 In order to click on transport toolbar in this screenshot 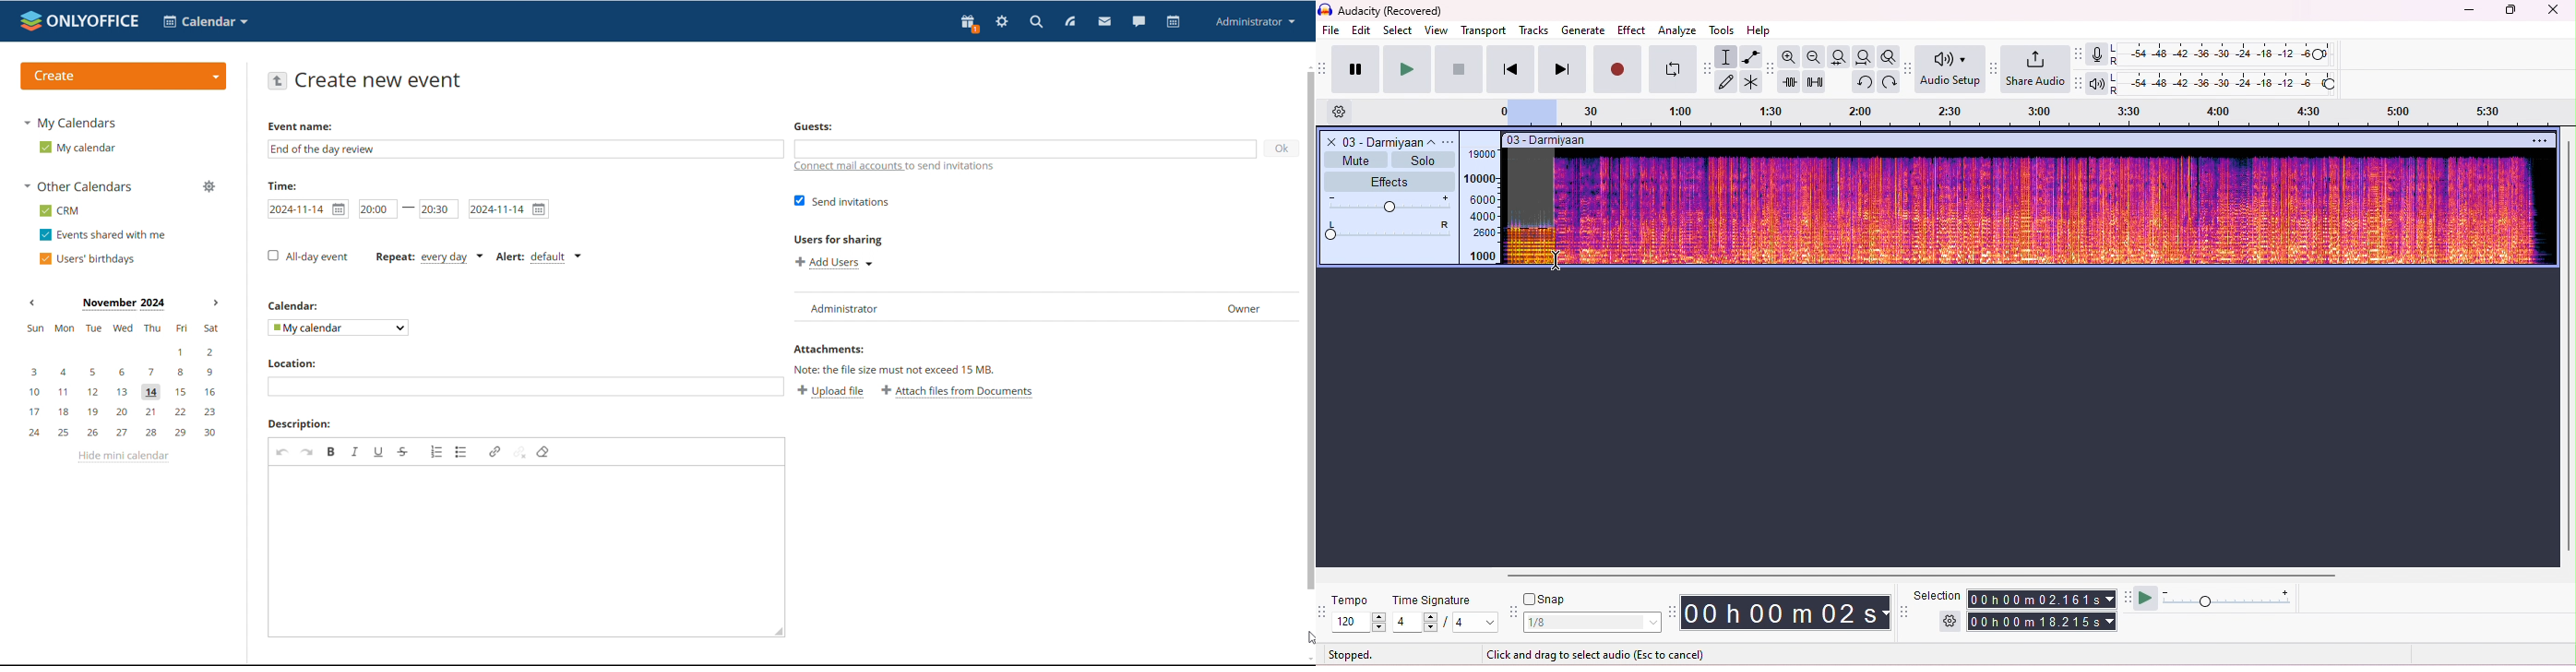, I will do `click(1324, 71)`.